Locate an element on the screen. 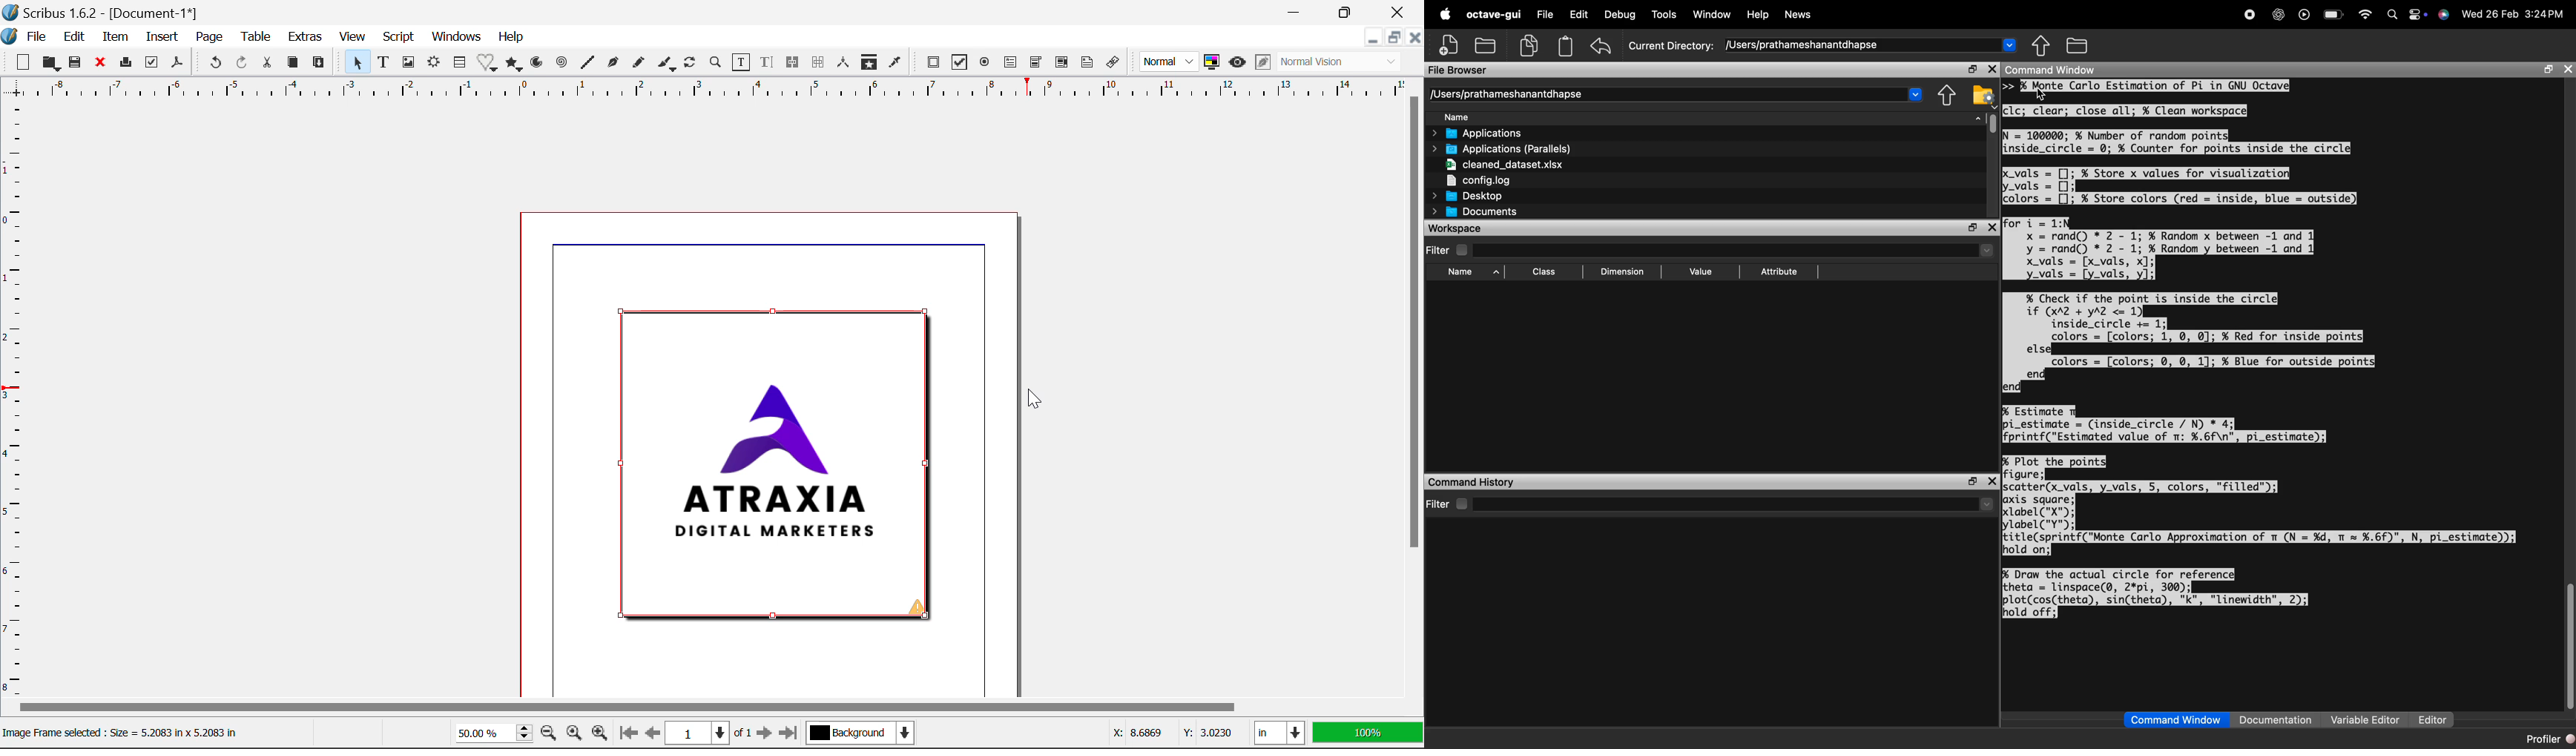  Image Frame selected : Size = 5.2083 in x 5.2083 in is located at coordinates (129, 733).